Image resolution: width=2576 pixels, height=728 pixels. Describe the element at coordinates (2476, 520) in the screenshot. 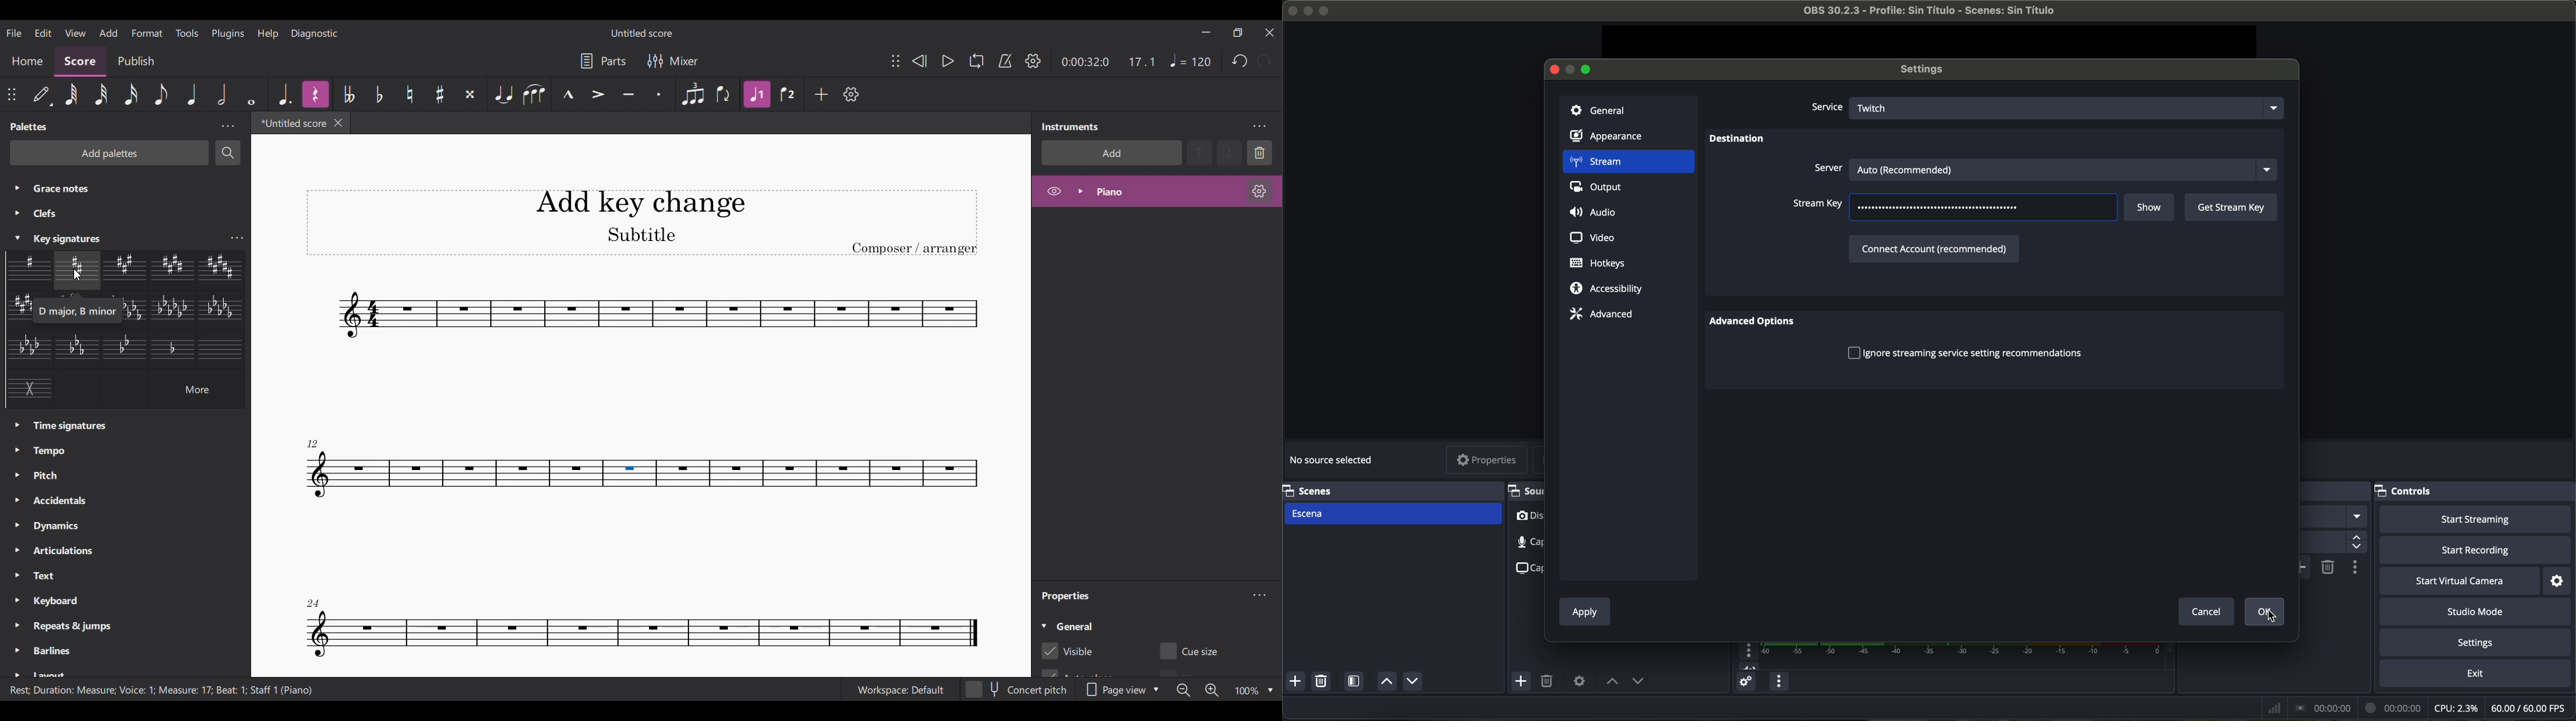

I see `click on start streaming` at that location.